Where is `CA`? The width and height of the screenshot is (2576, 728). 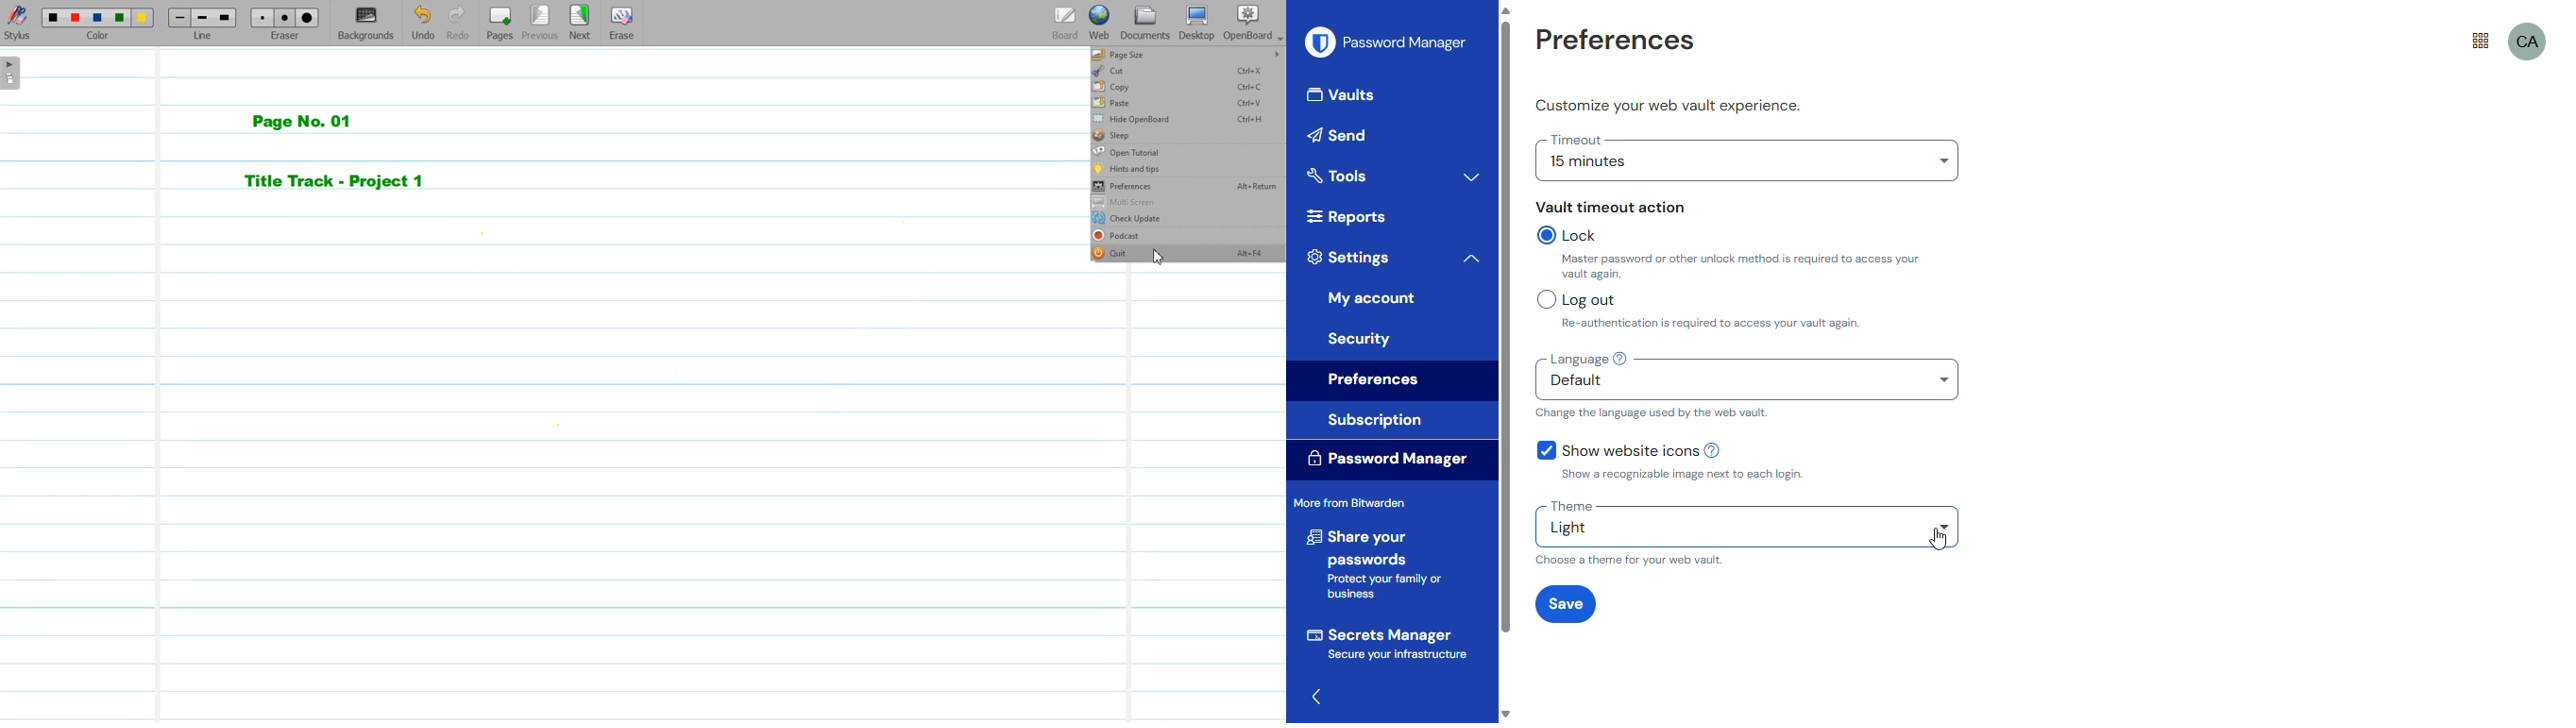
CA is located at coordinates (2528, 42).